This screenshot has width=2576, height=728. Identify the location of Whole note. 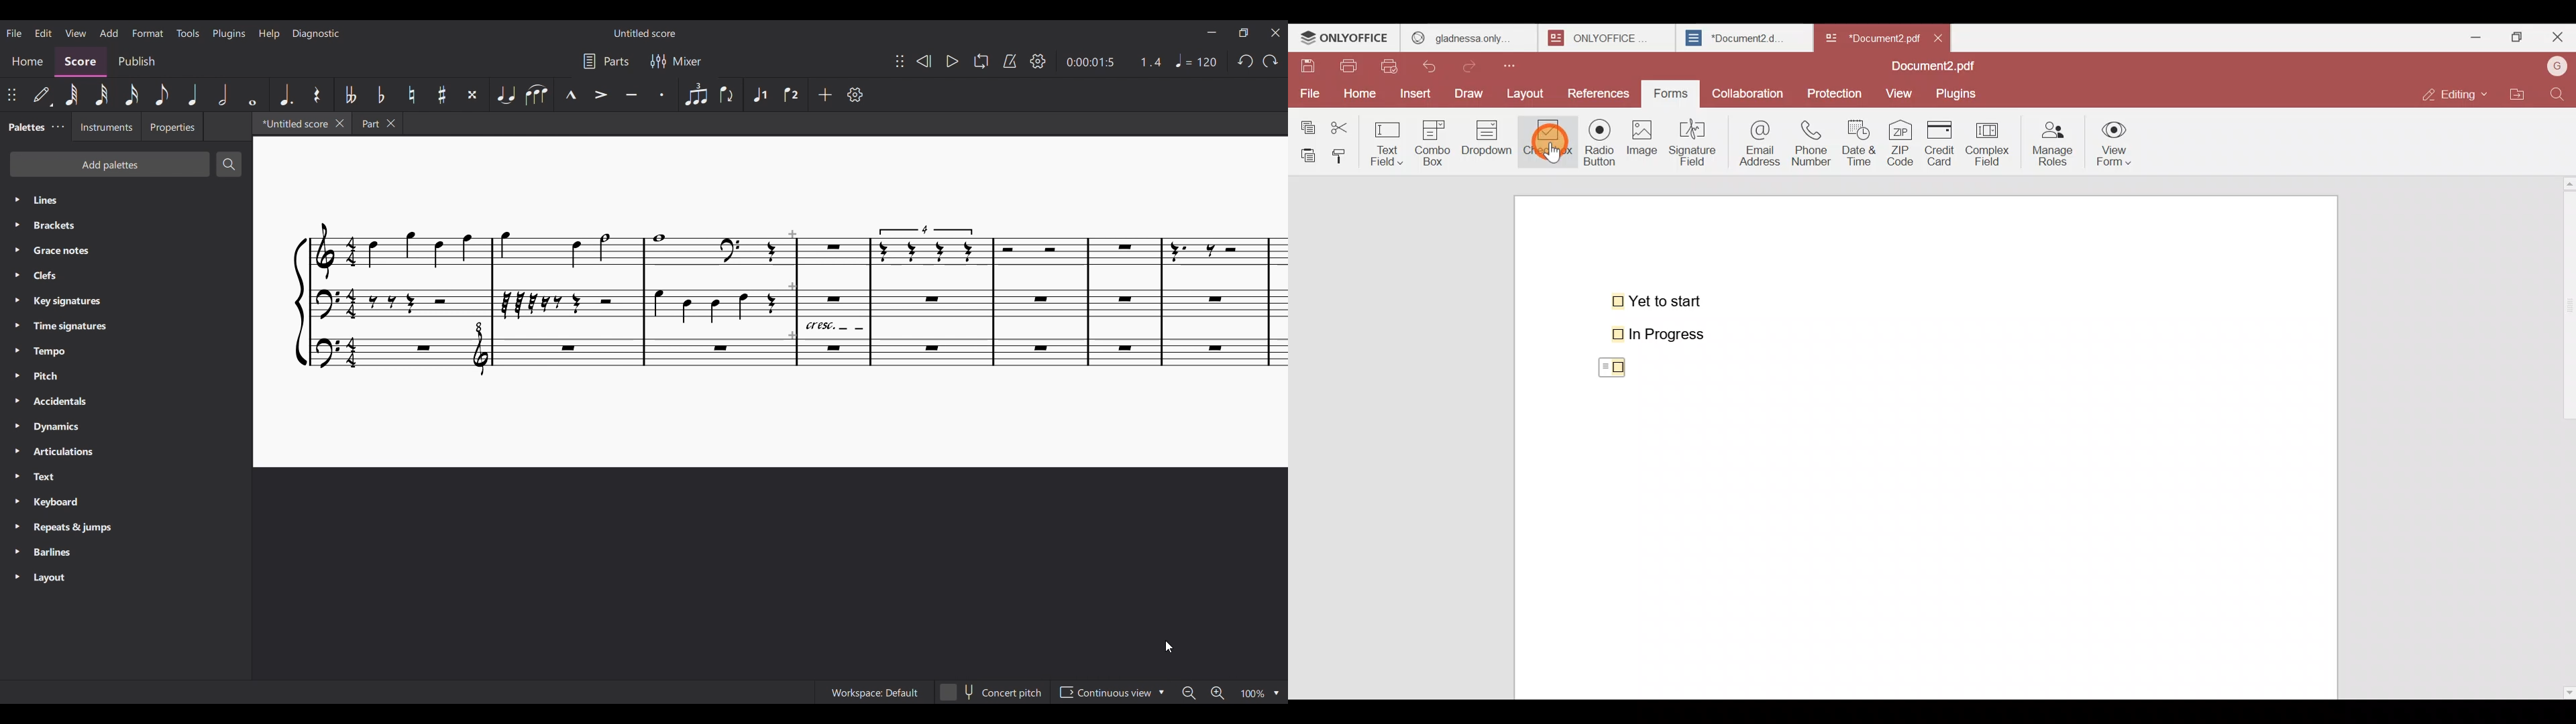
(252, 95).